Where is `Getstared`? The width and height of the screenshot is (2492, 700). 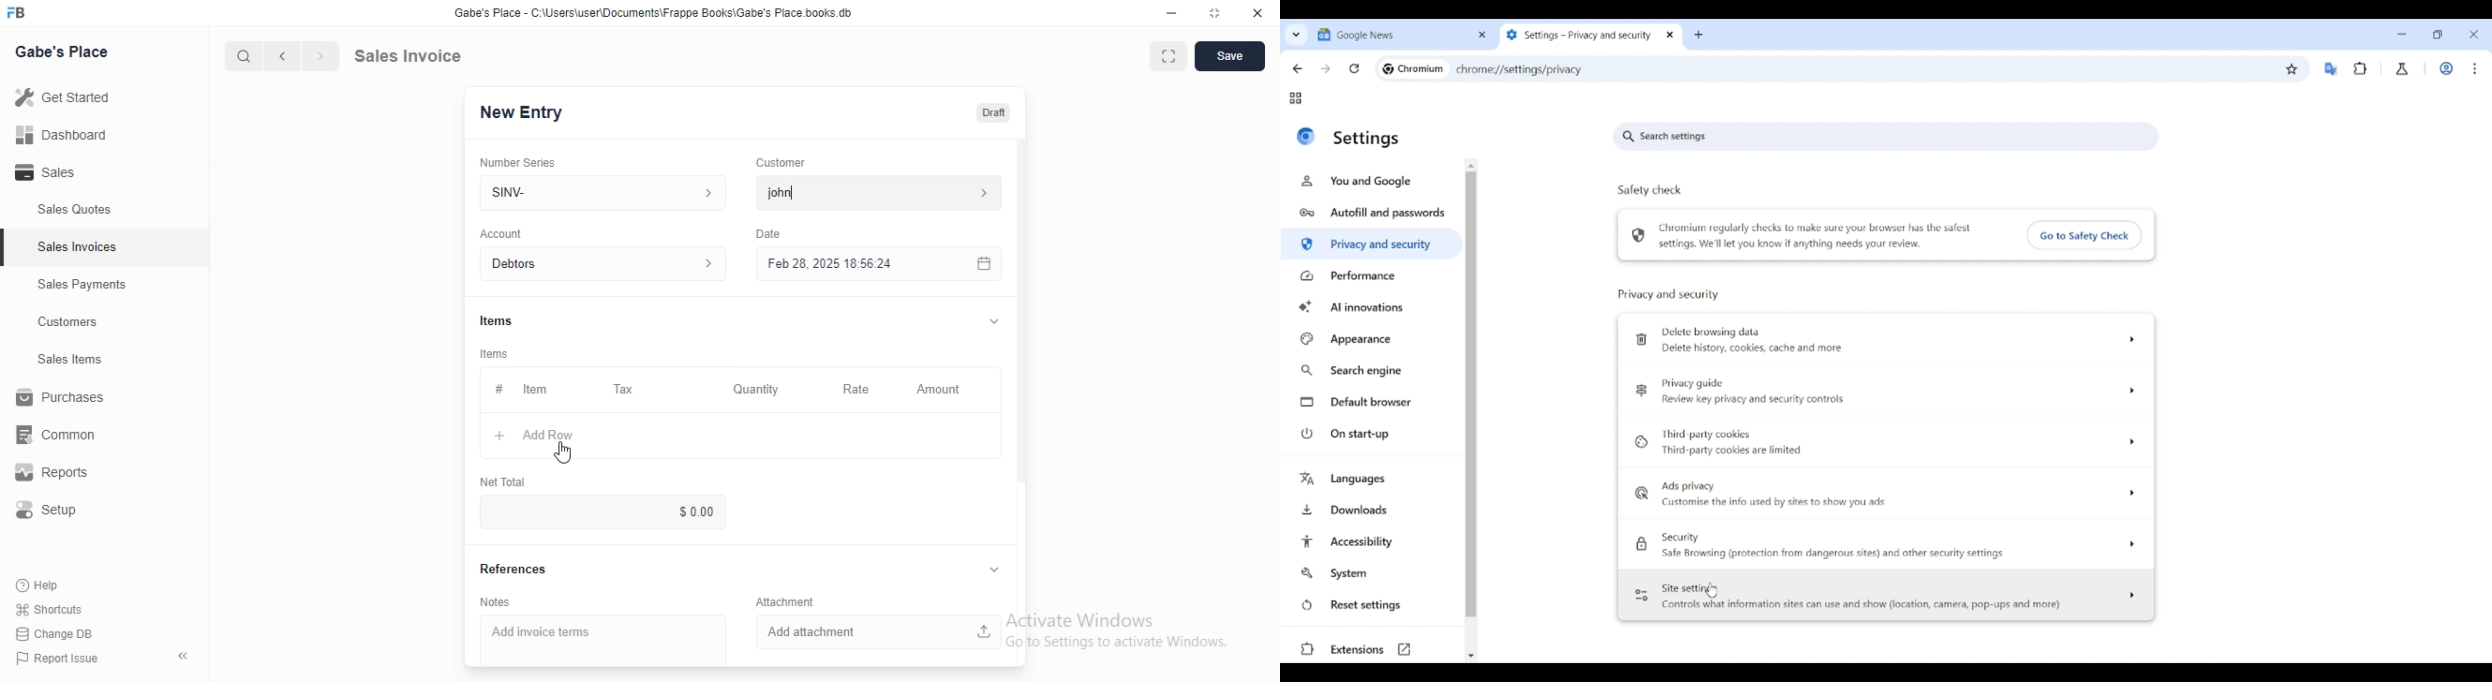 Getstared is located at coordinates (68, 99).